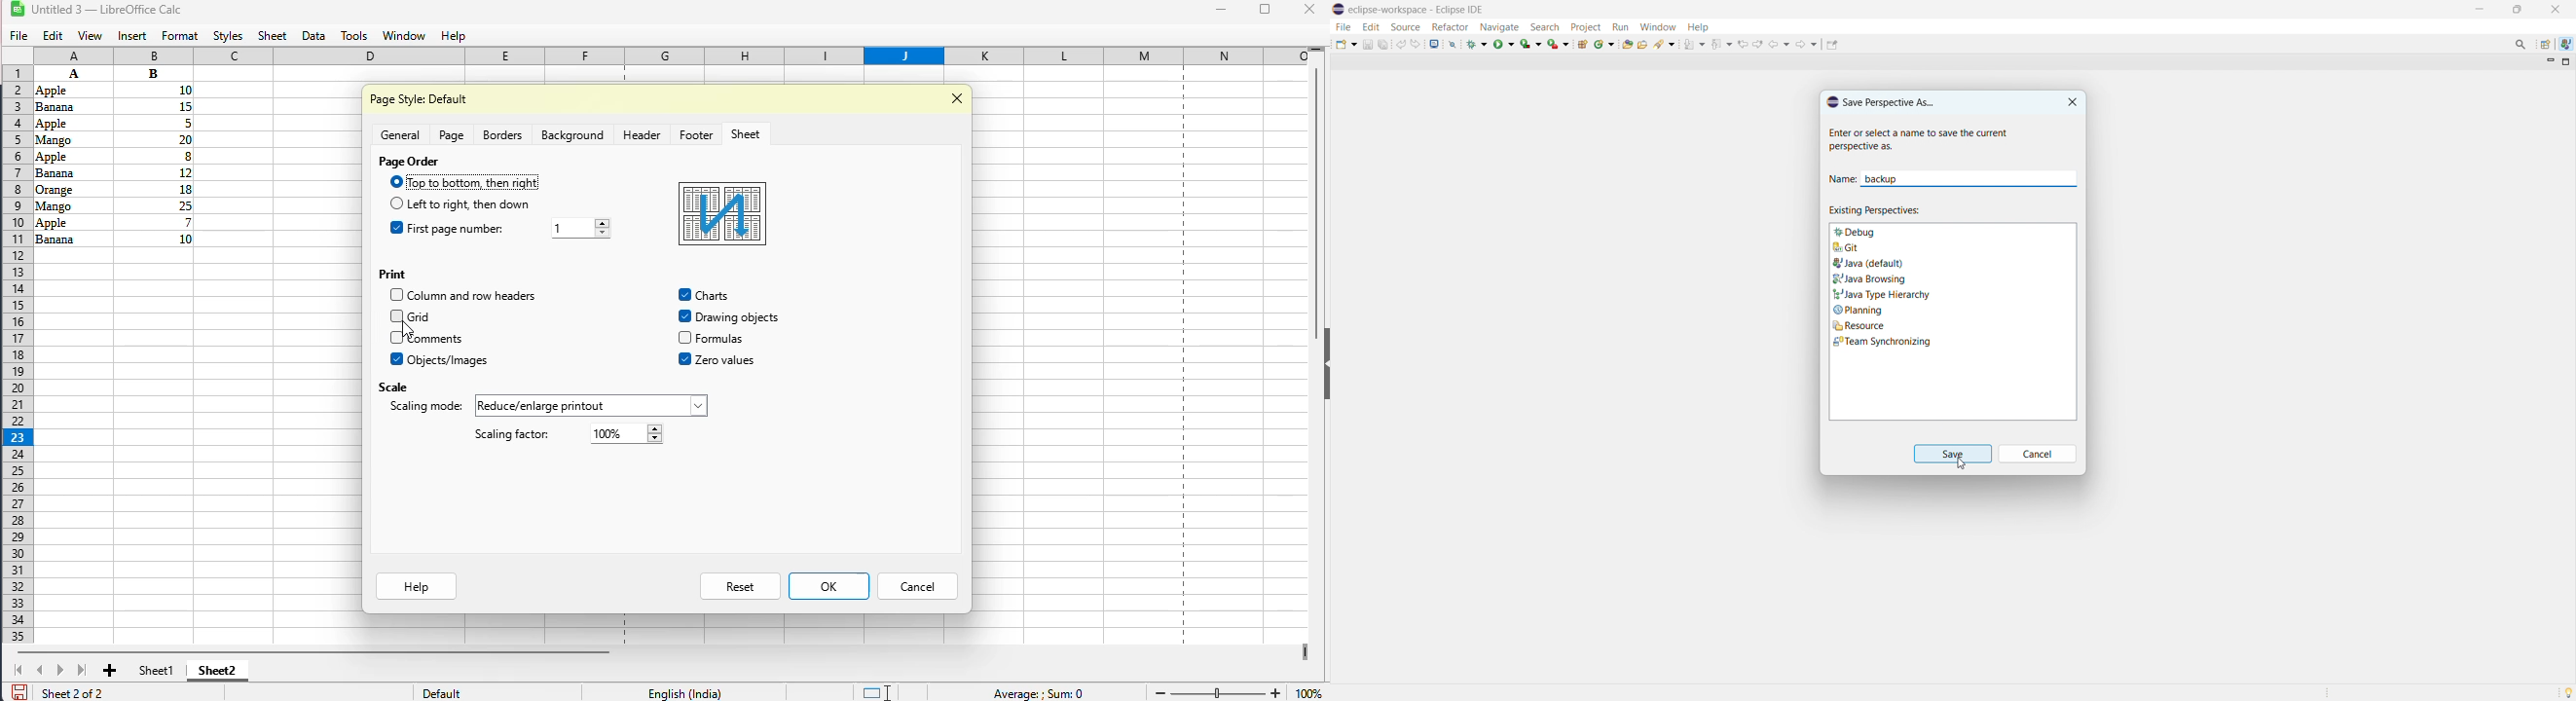 The image size is (2576, 728). Describe the element at coordinates (73, 73) in the screenshot. I see `A B Apple 10 Banana 15 Apple 5 Mango 20 Apple 8 Banana 2 Orange 18 Mango 2 Apple 7 Banana 10 (data)` at that location.